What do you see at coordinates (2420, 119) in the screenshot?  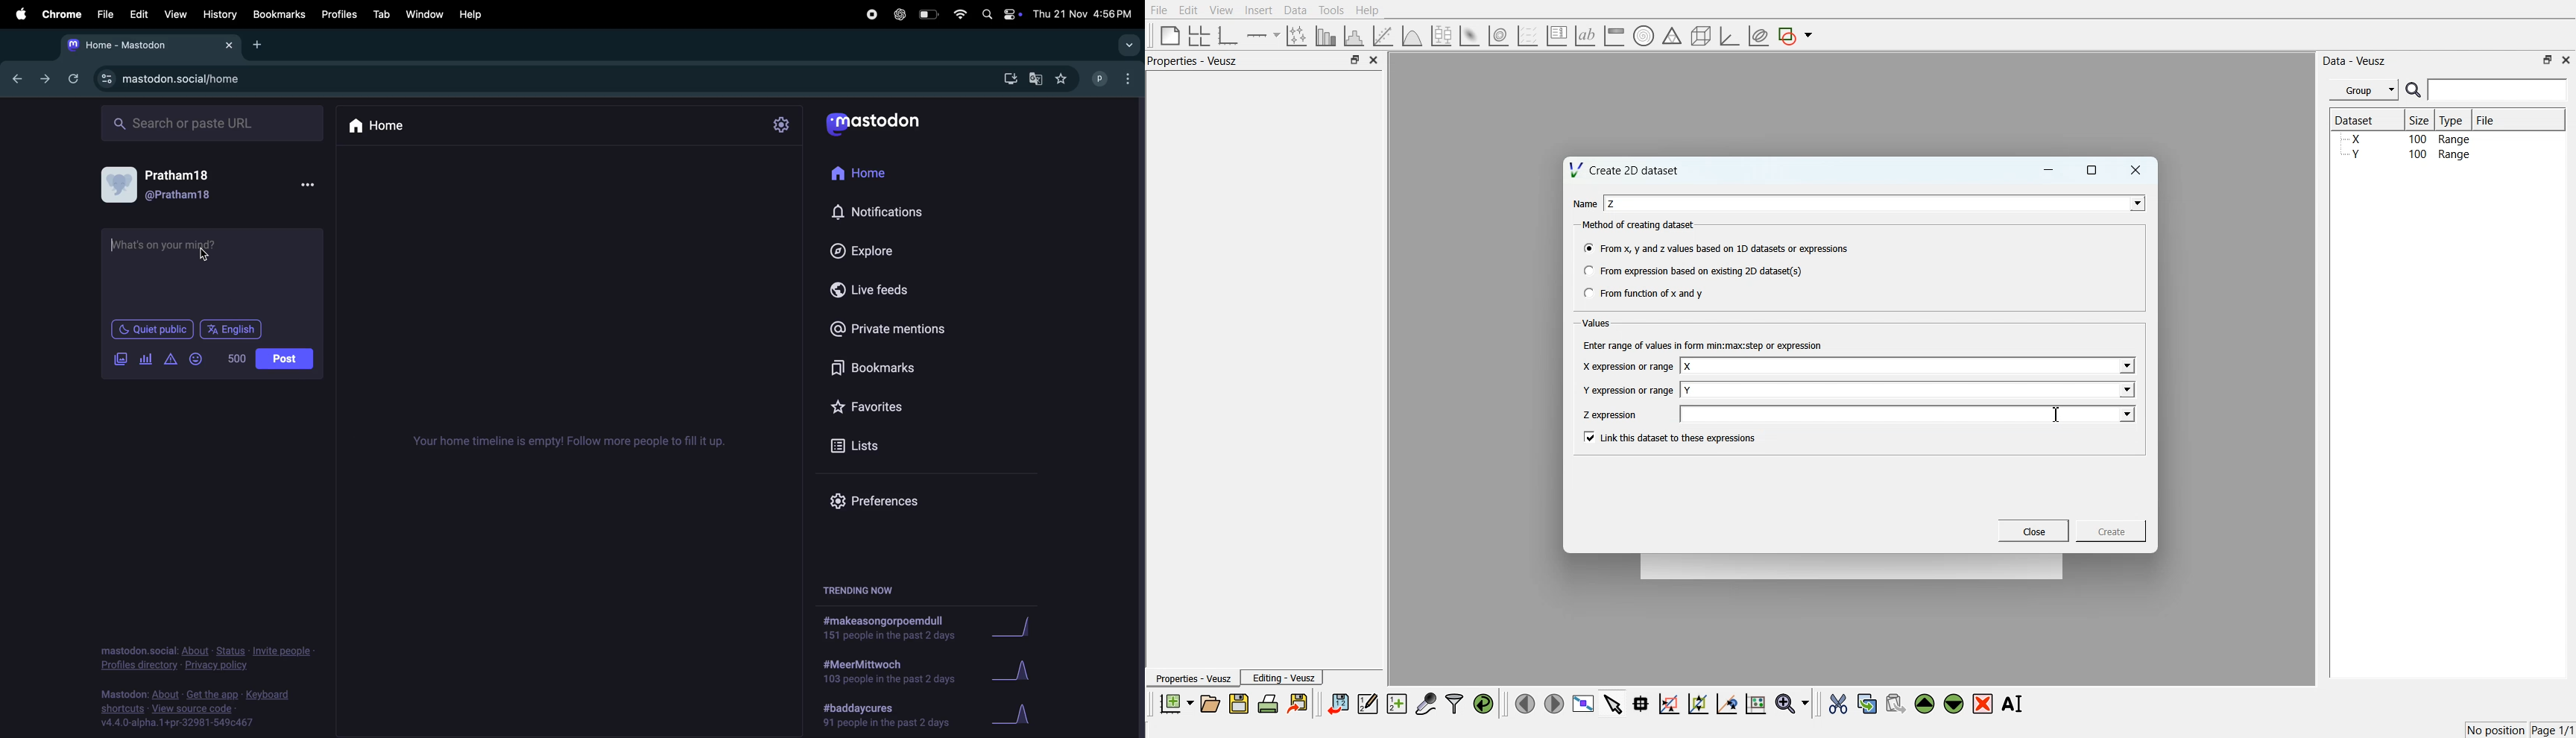 I see `Size` at bounding box center [2420, 119].